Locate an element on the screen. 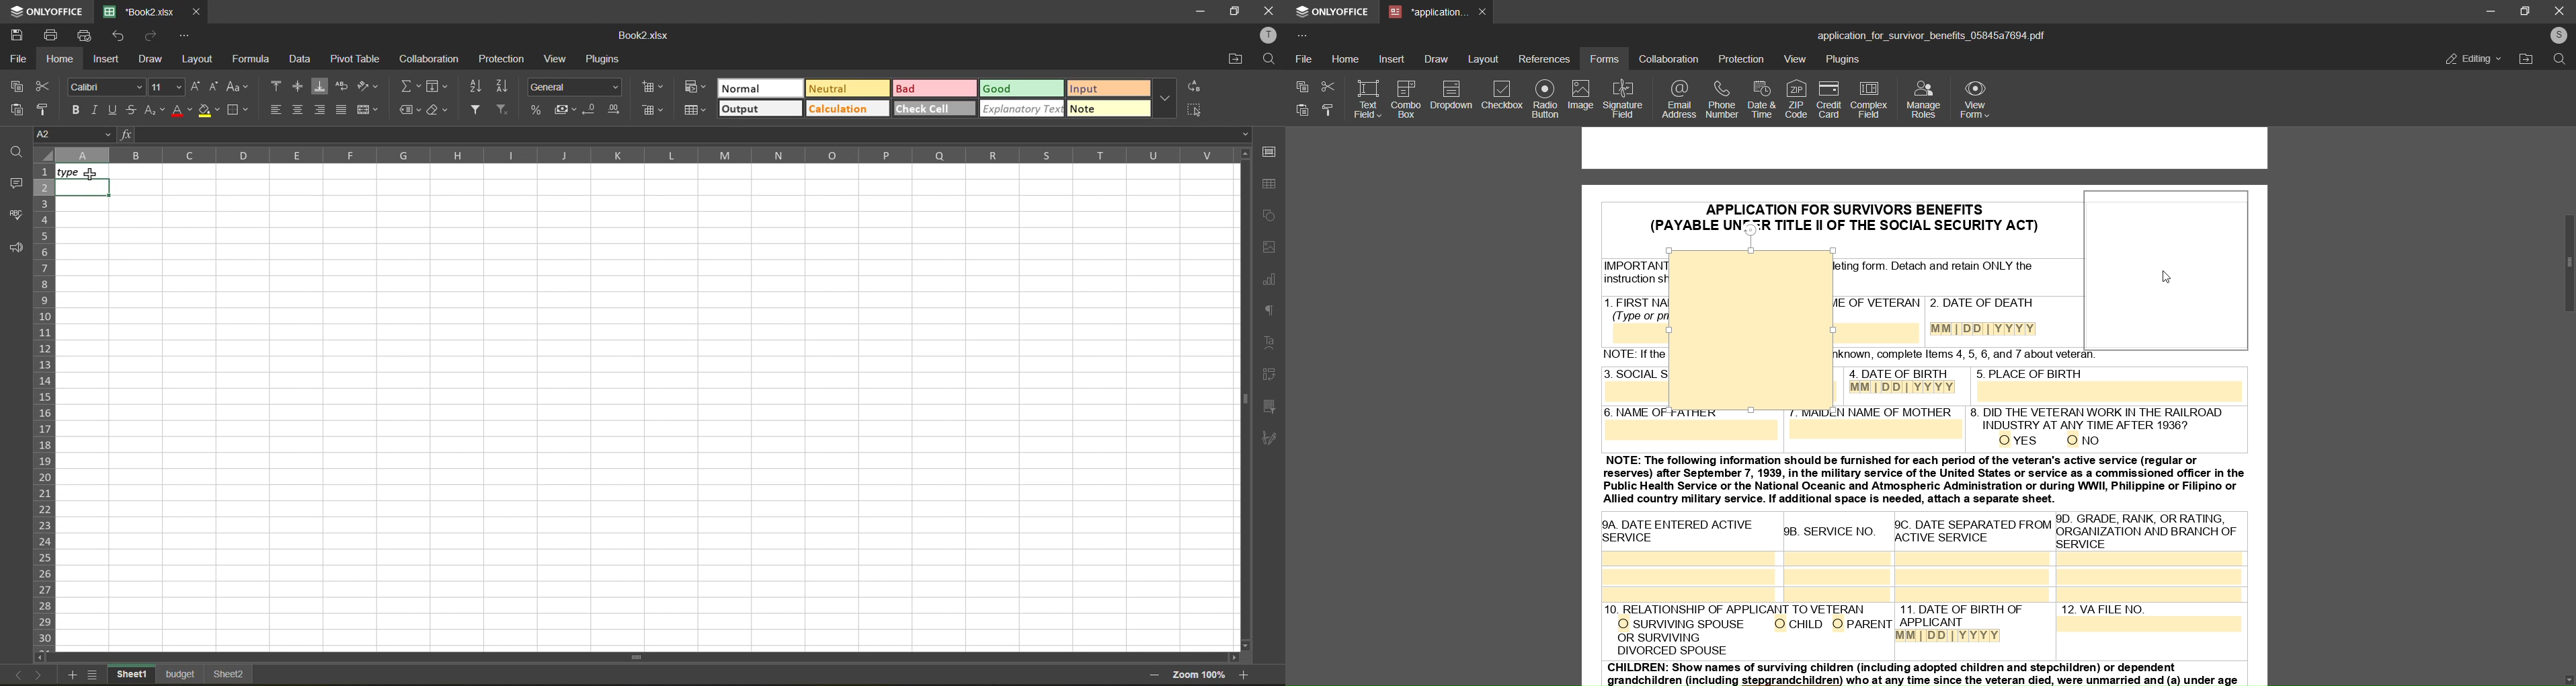  minimize is located at coordinates (1195, 10).